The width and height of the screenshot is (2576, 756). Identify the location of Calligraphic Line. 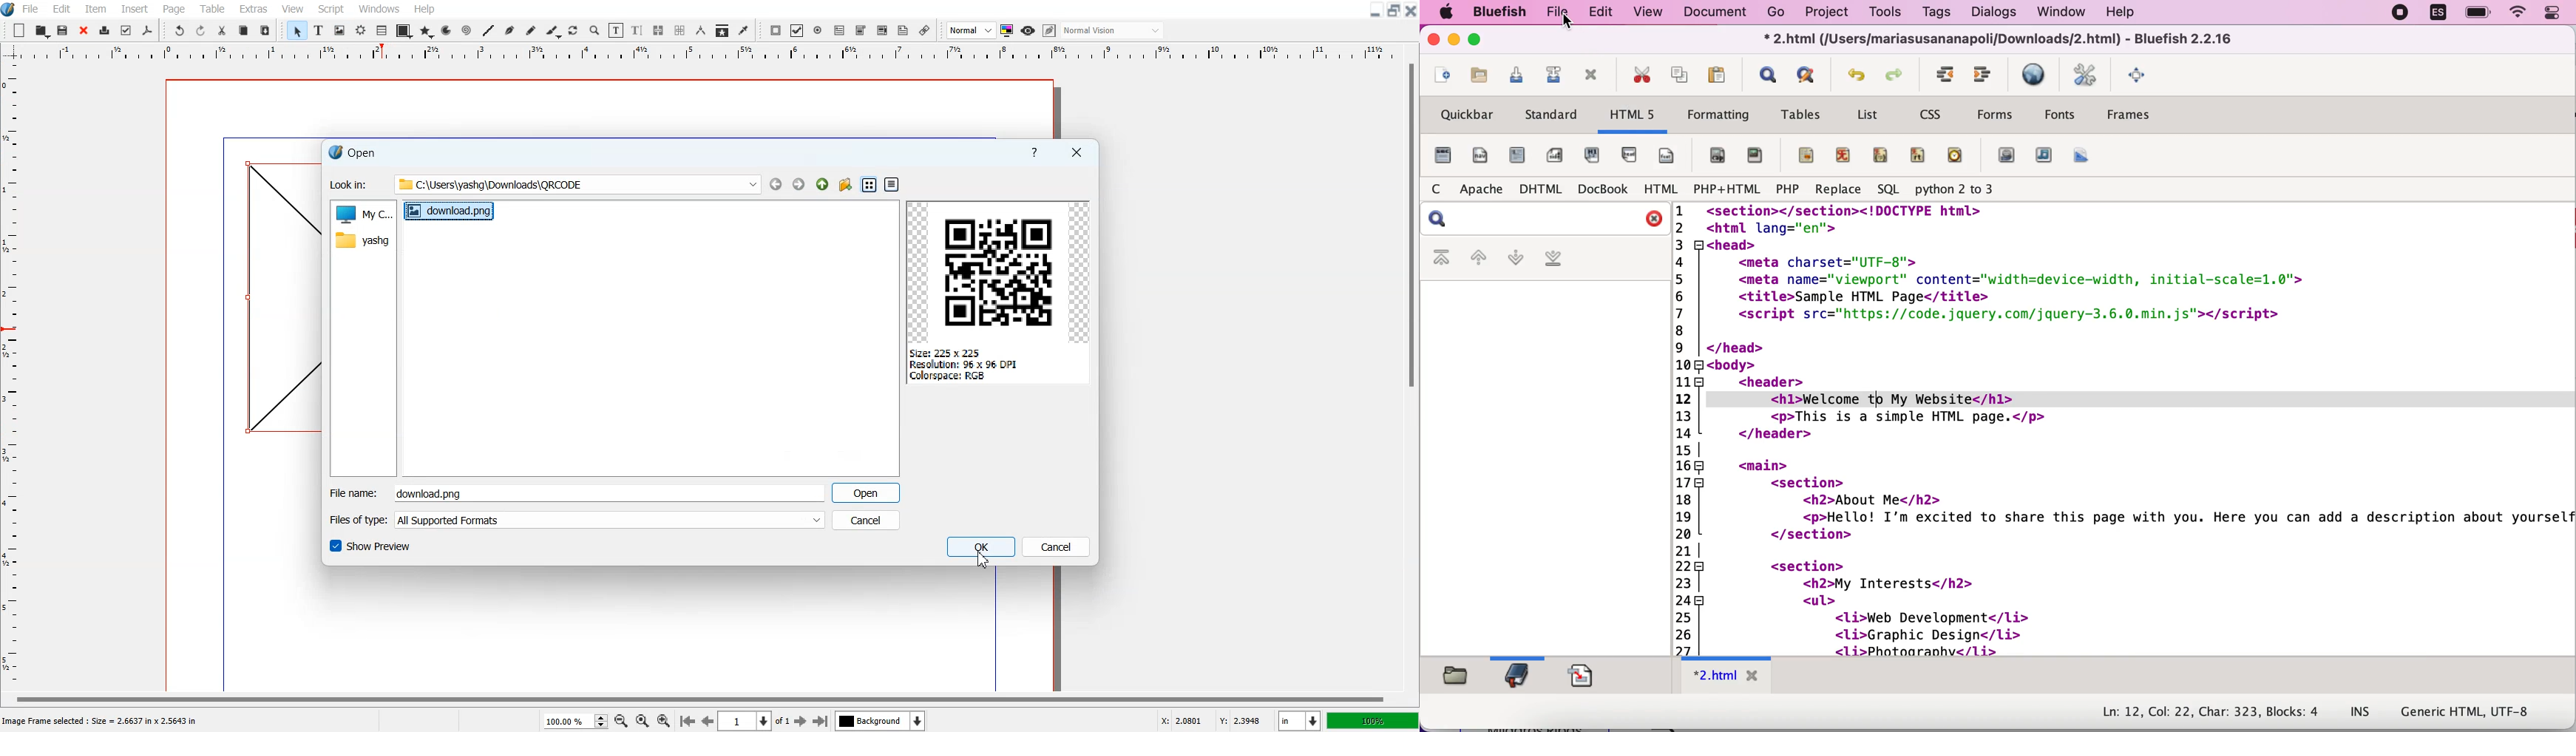
(552, 31).